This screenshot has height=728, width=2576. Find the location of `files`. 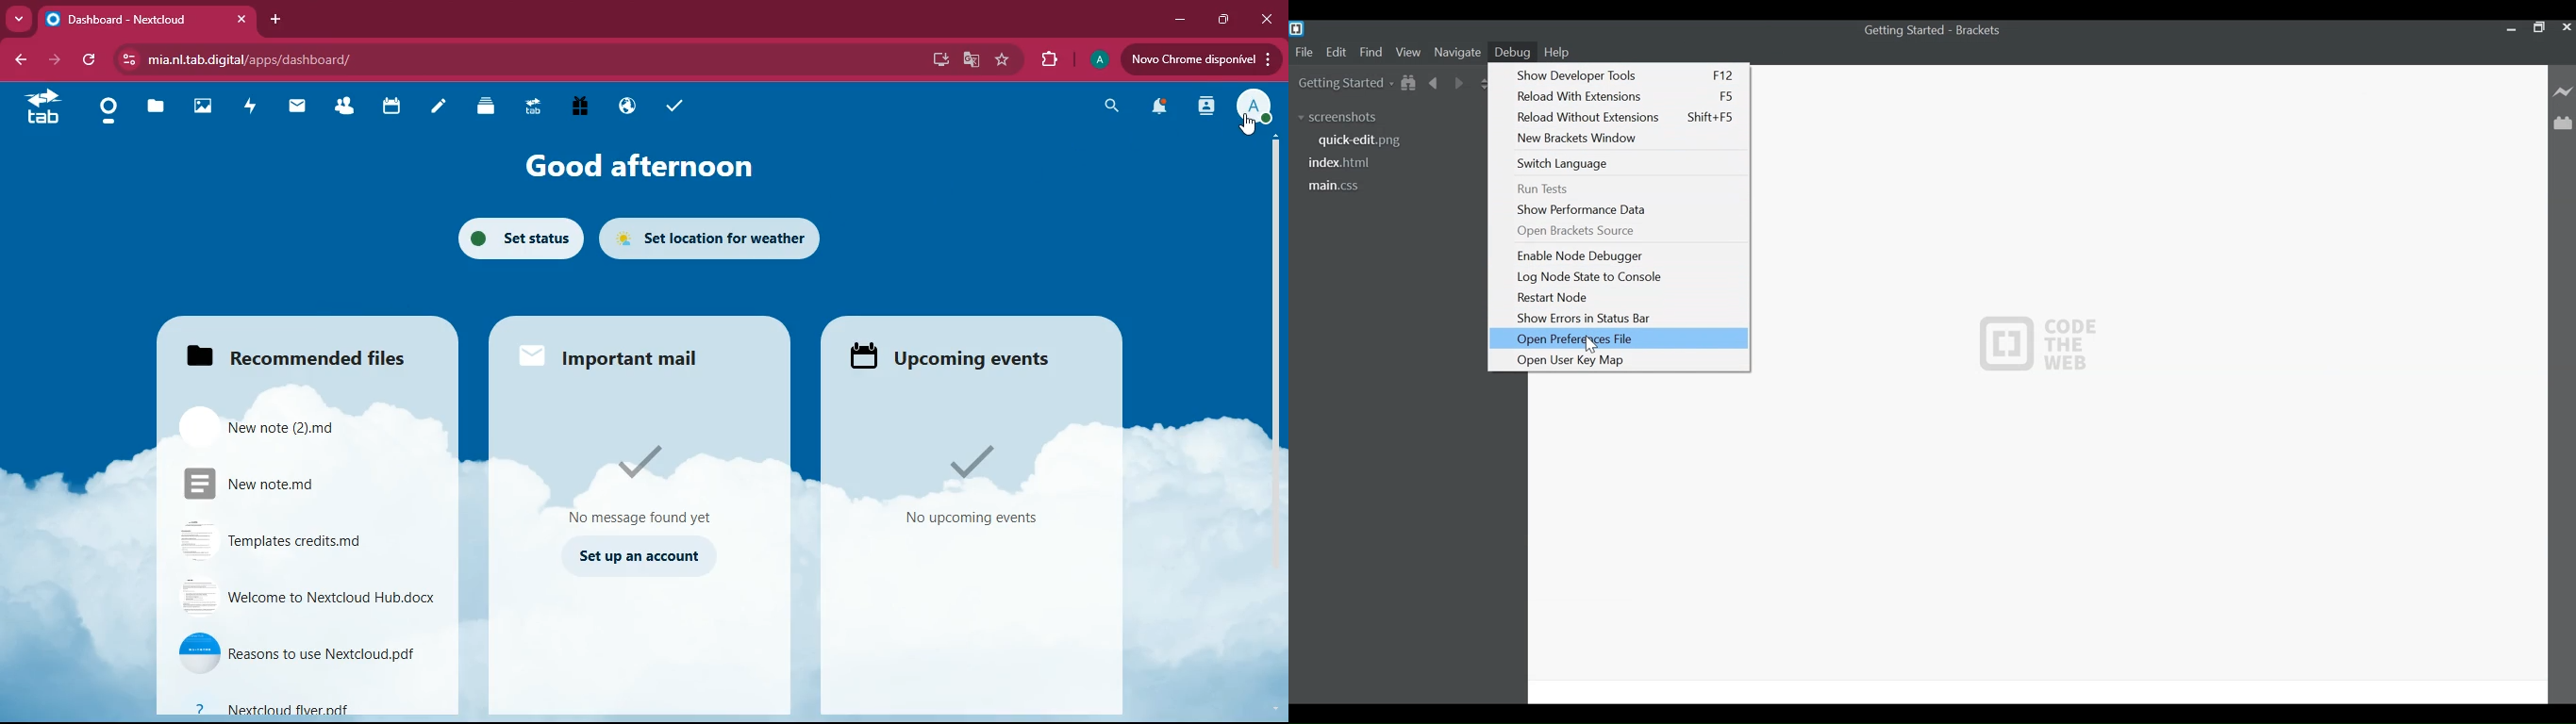

files is located at coordinates (298, 358).